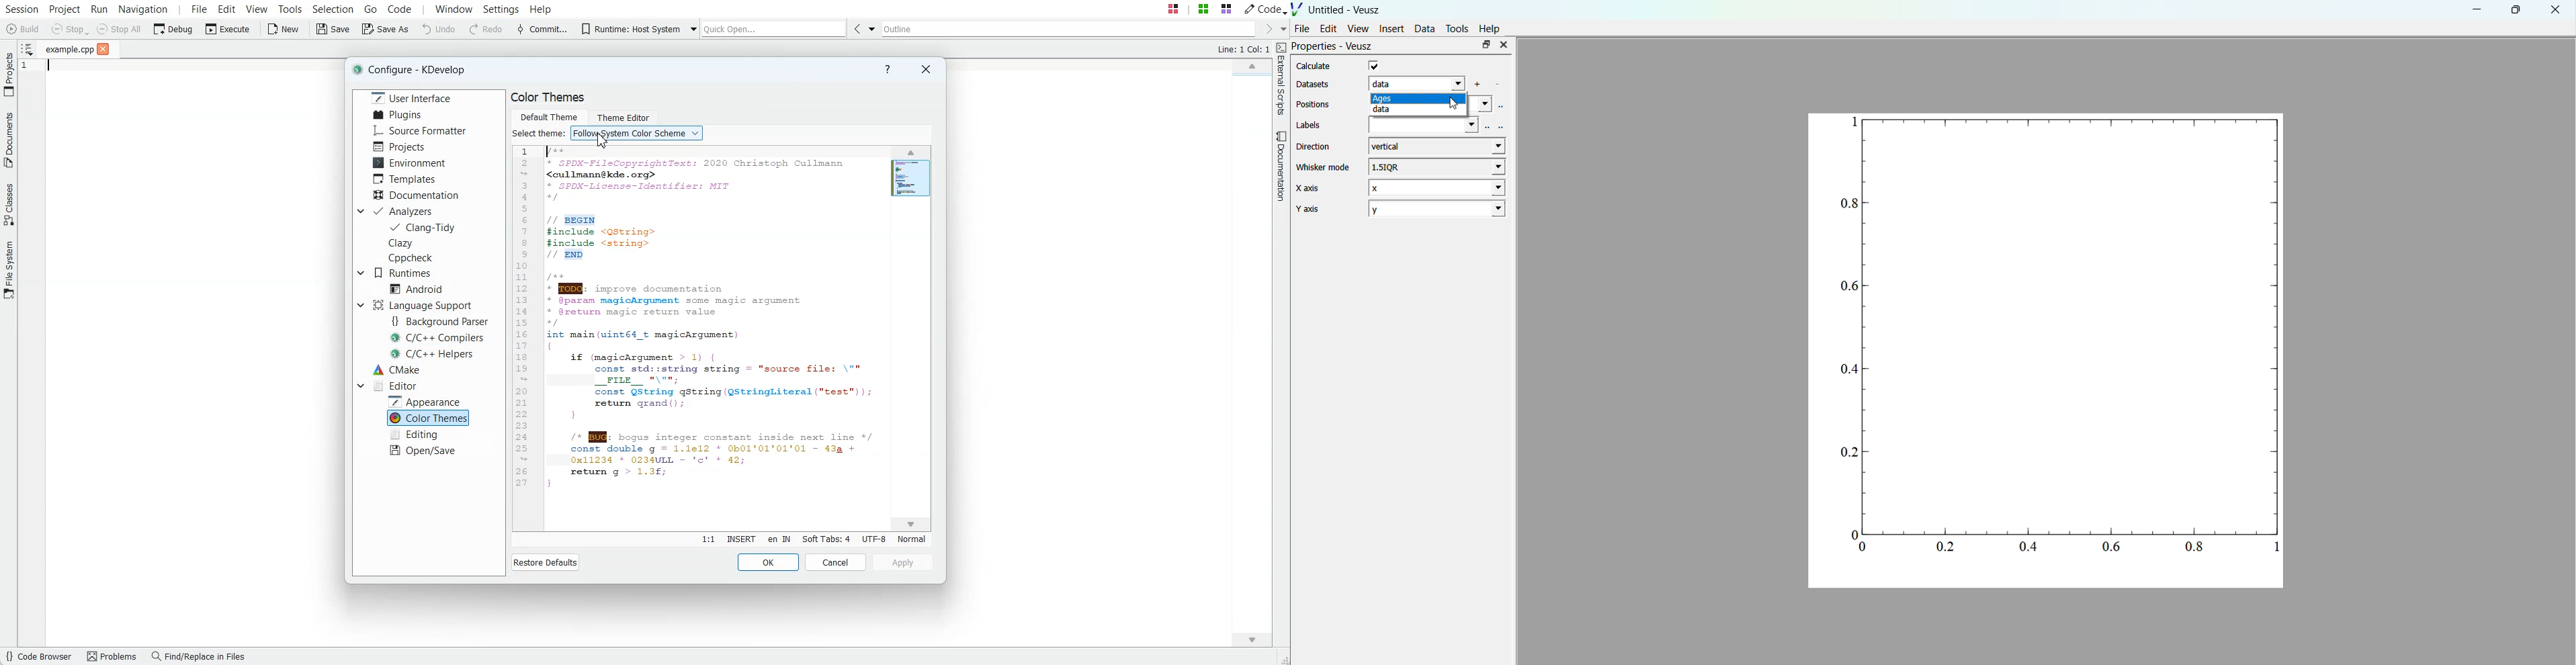 This screenshot has width=2576, height=672. Describe the element at coordinates (701, 337) in the screenshot. I see `Text` at that location.